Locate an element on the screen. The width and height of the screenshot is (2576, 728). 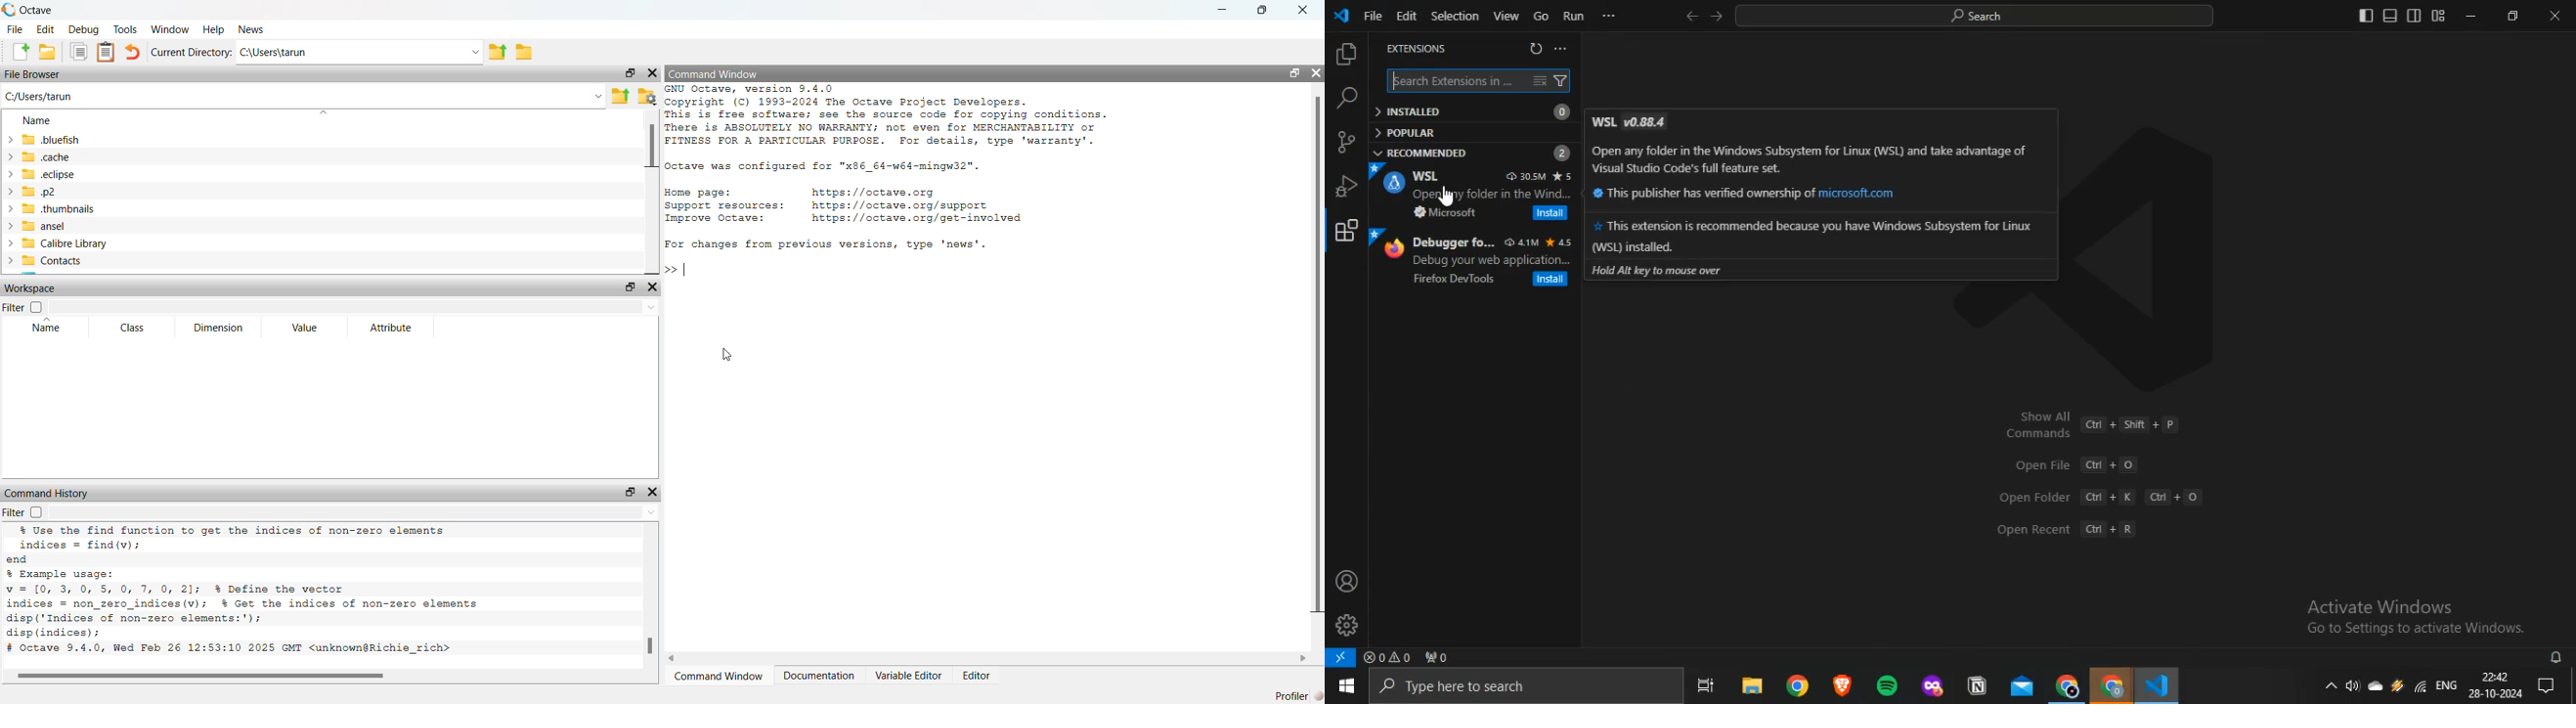
EXTENSIONS is located at coordinates (1415, 50).